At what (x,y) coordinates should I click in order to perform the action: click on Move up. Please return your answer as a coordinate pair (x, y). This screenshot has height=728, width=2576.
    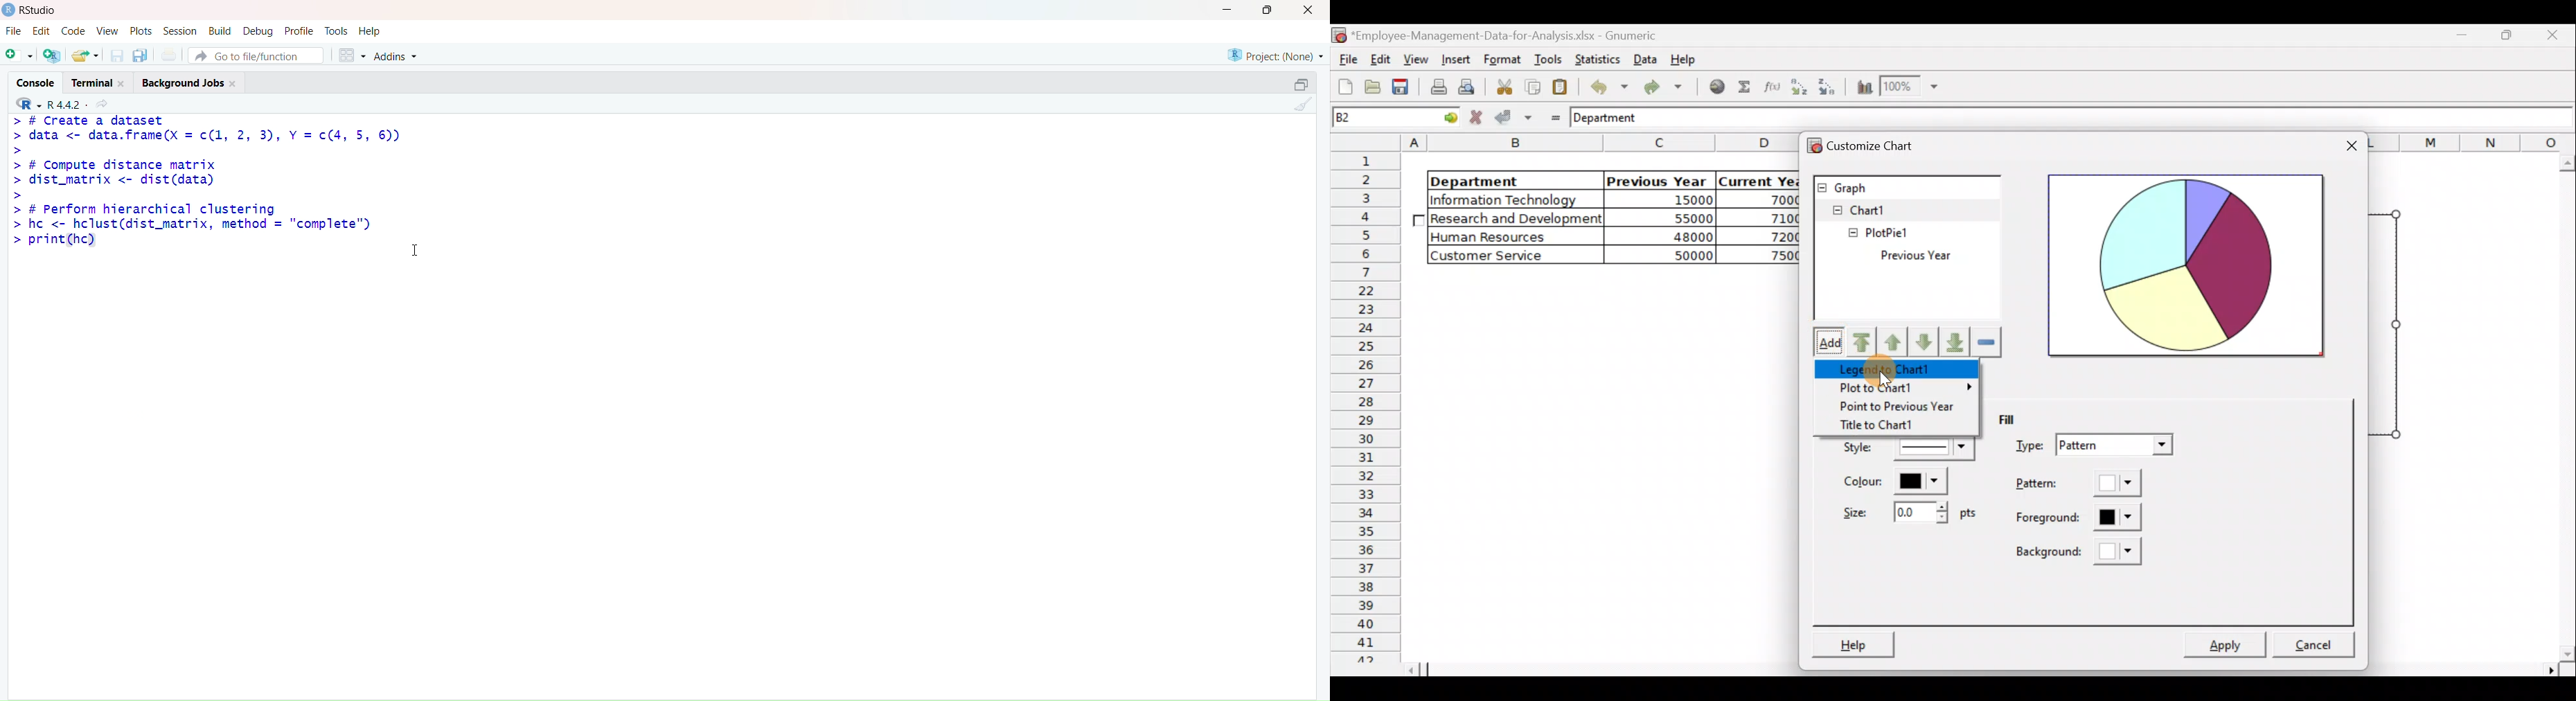
    Looking at the image, I should click on (1895, 340).